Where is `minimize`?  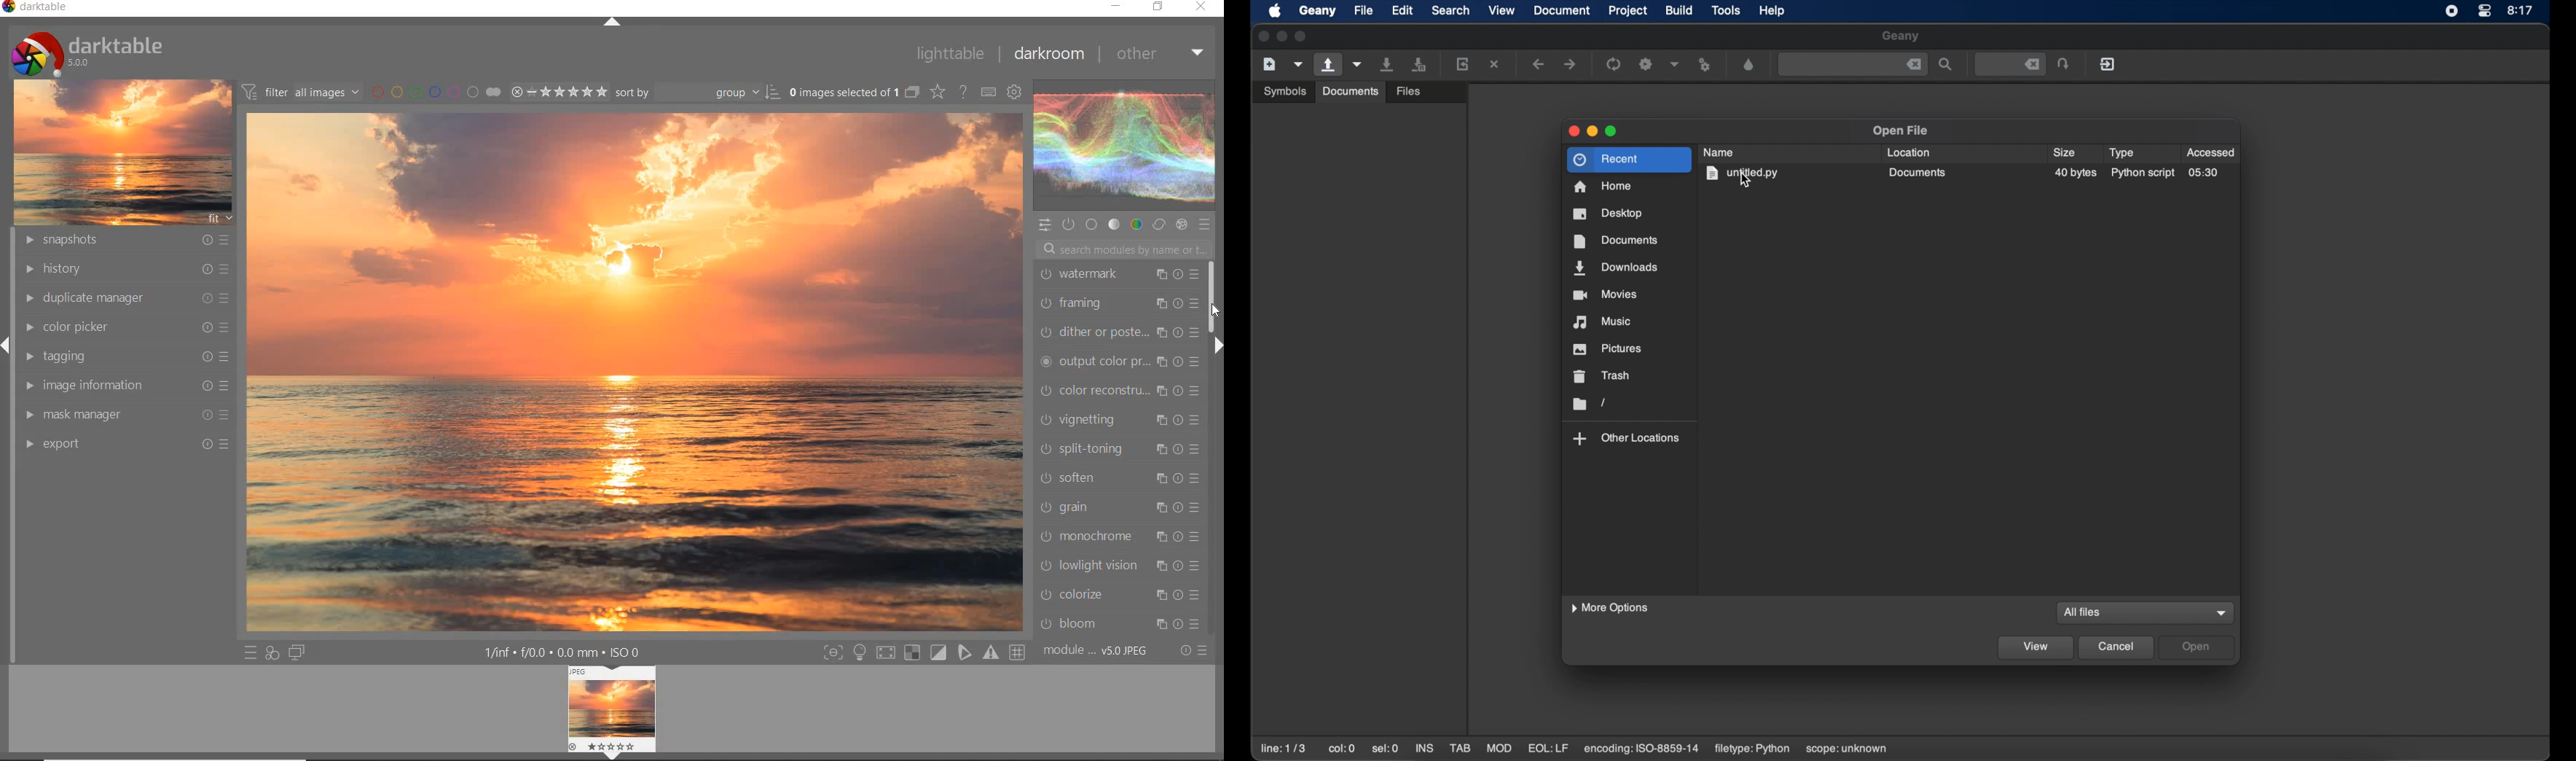 minimize is located at coordinates (1118, 5).